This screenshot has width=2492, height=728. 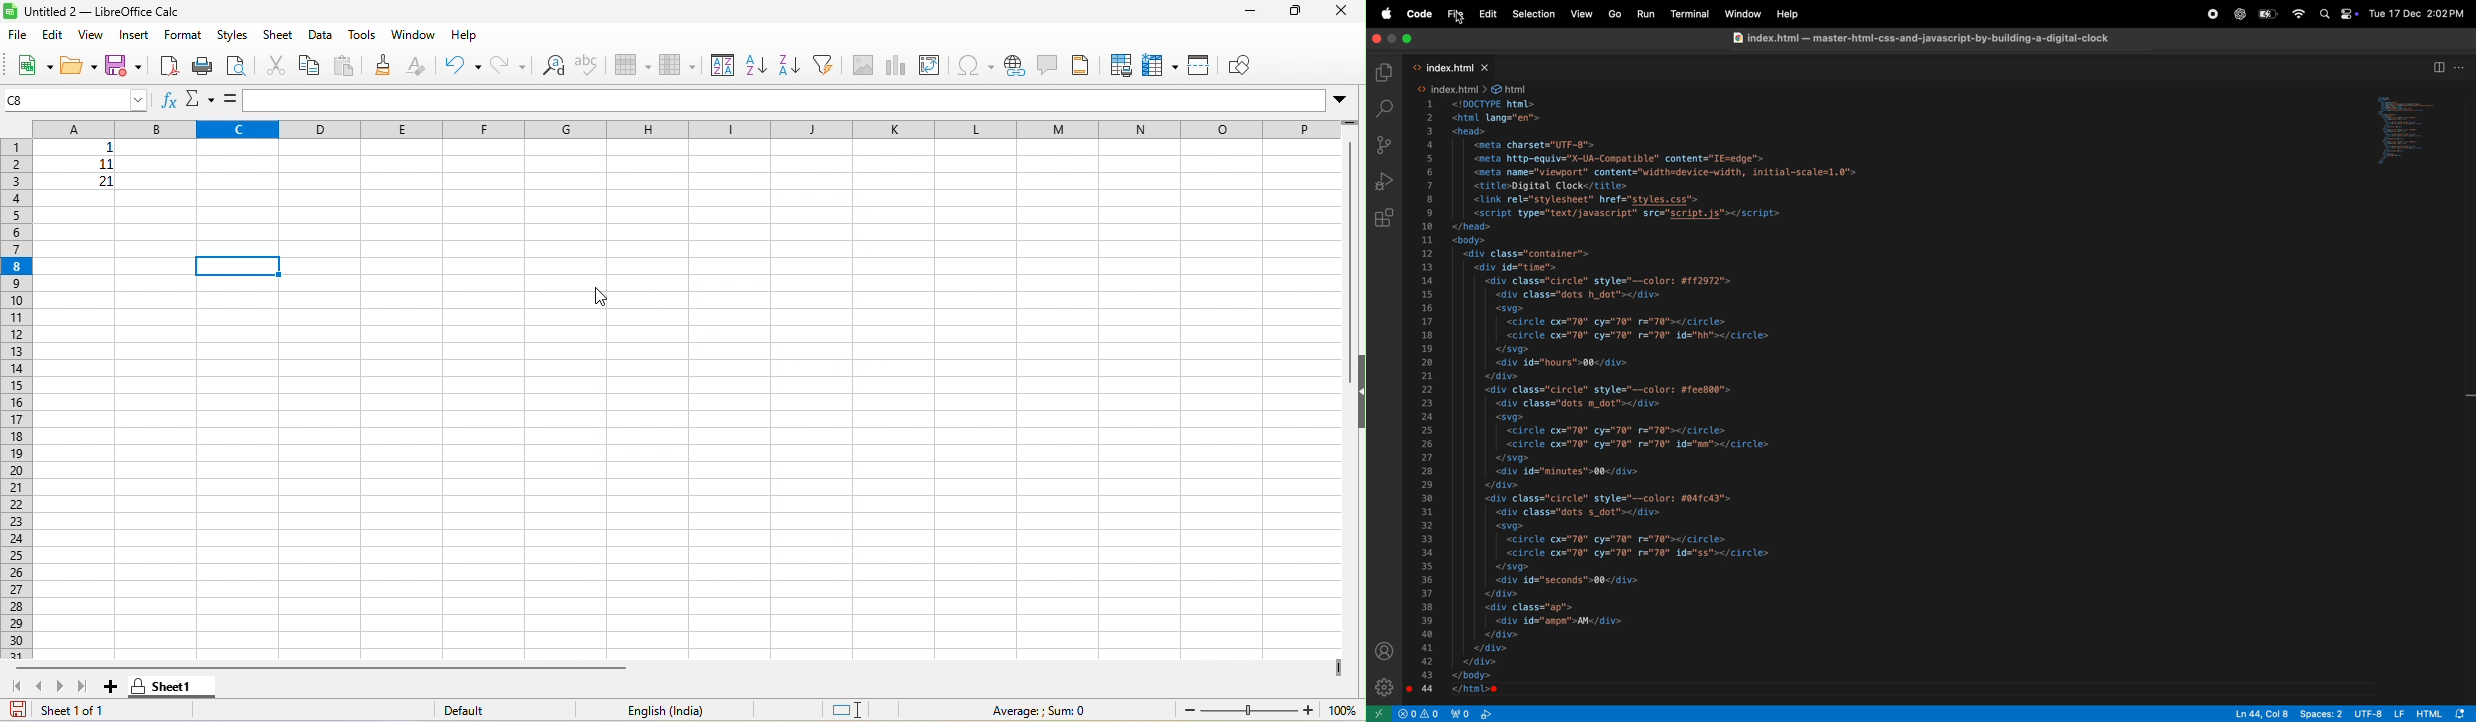 What do you see at coordinates (474, 66) in the screenshot?
I see `undo` at bounding box center [474, 66].